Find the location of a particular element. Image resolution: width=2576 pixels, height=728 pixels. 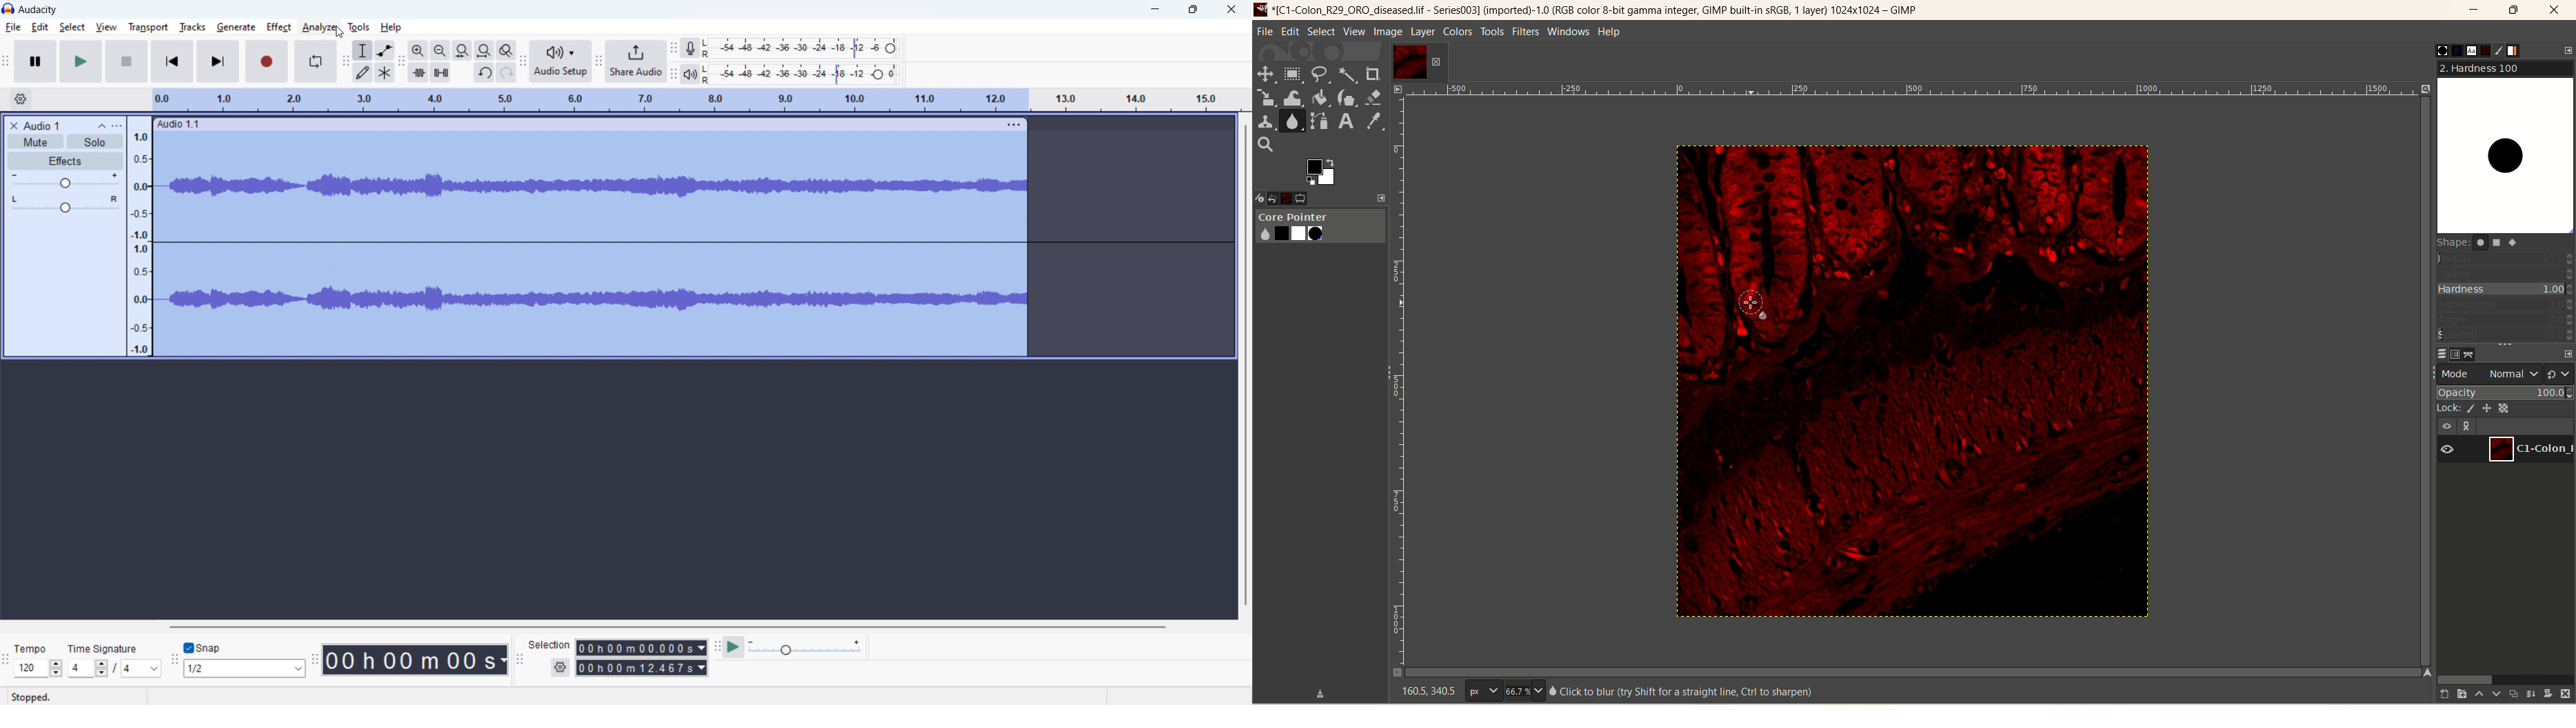

edit is located at coordinates (40, 27).